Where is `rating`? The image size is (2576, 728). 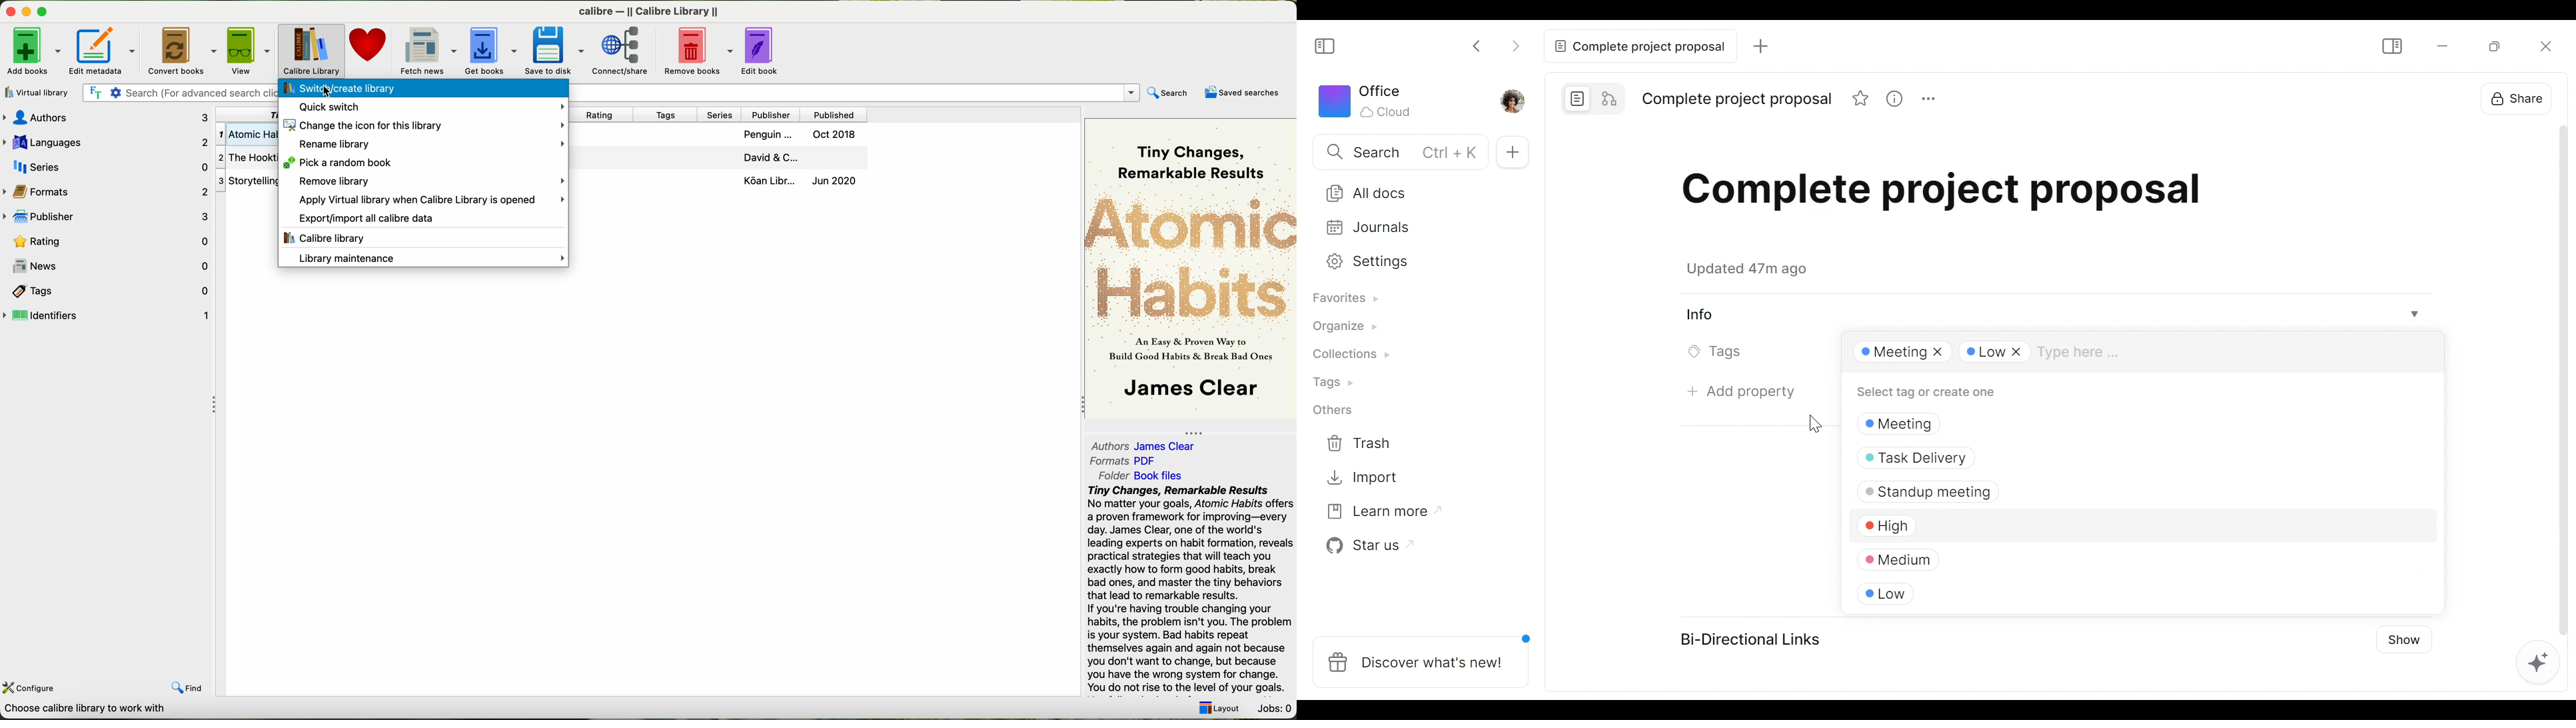
rating is located at coordinates (108, 241).